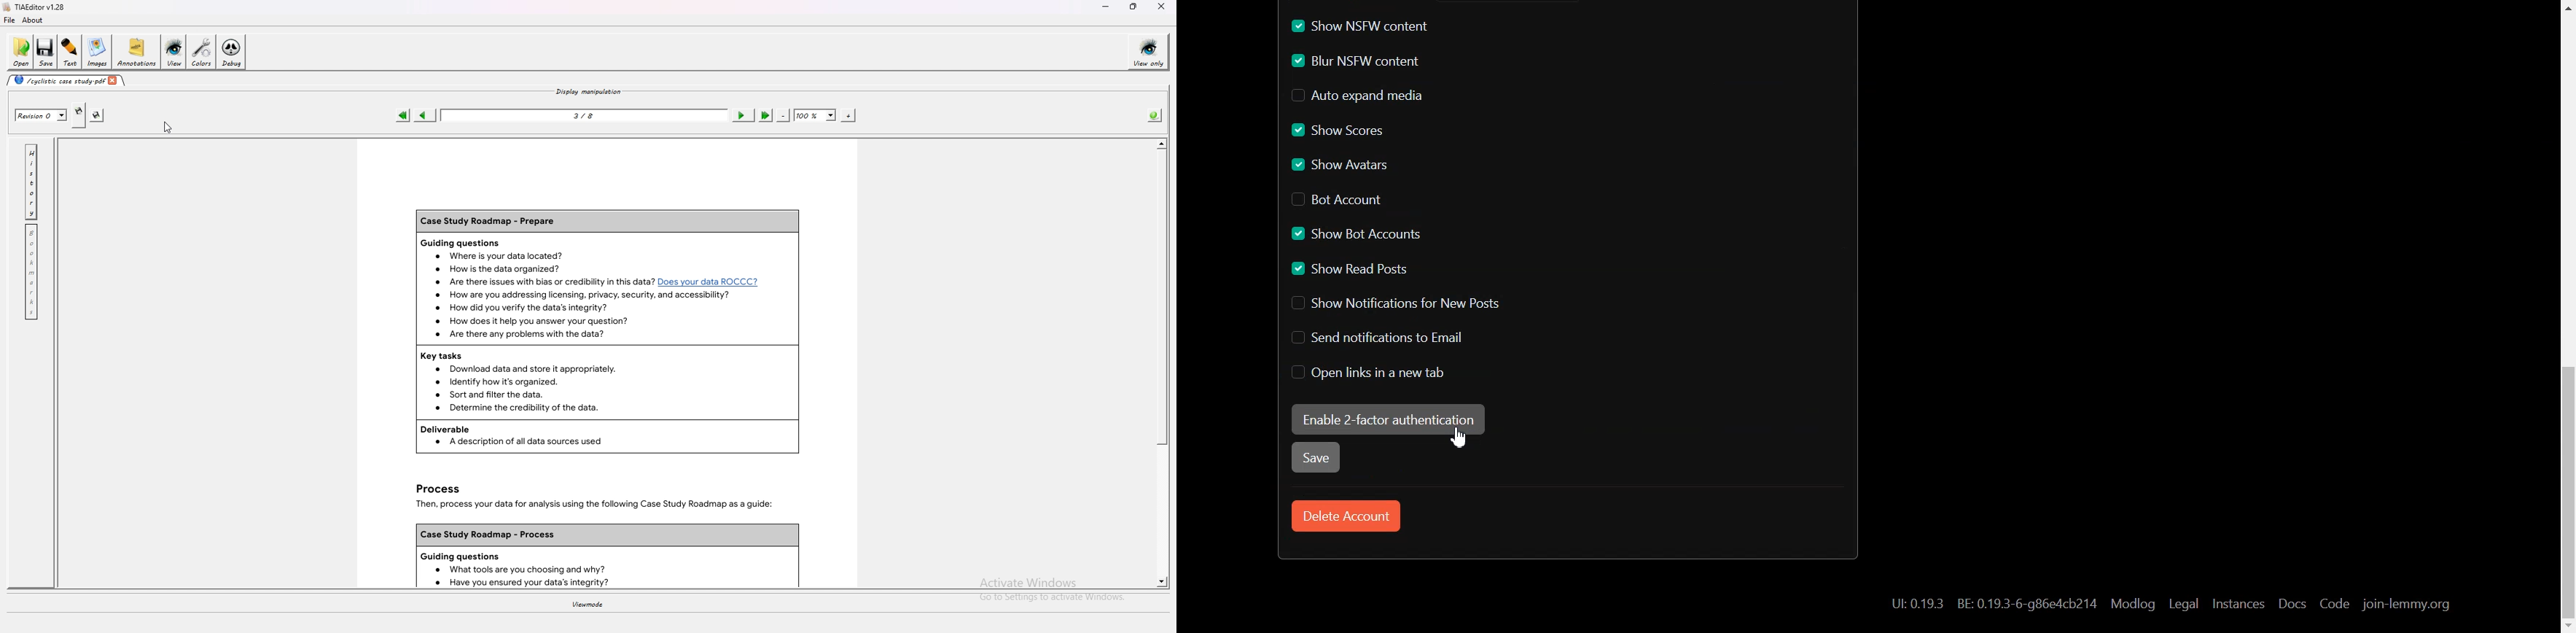 This screenshot has height=644, width=2576. I want to click on Enable 2-factor authentication, so click(1387, 419).